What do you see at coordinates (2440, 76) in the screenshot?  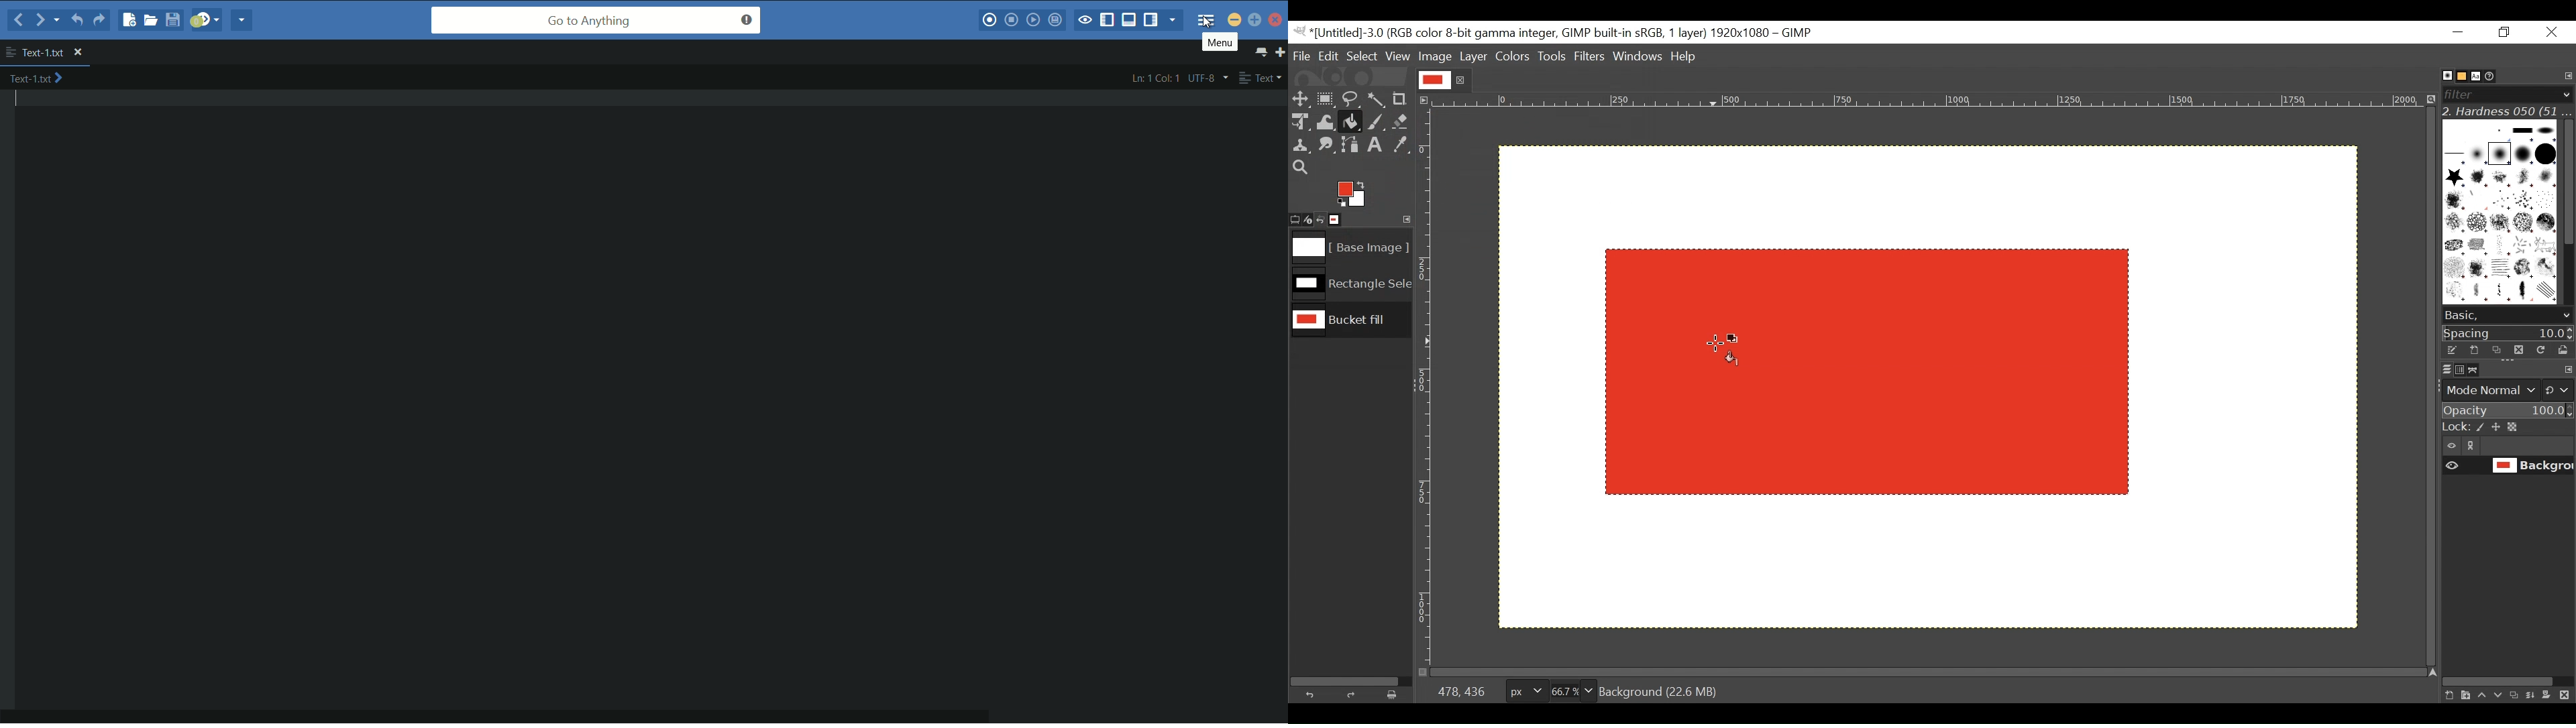 I see `Brushes` at bounding box center [2440, 76].